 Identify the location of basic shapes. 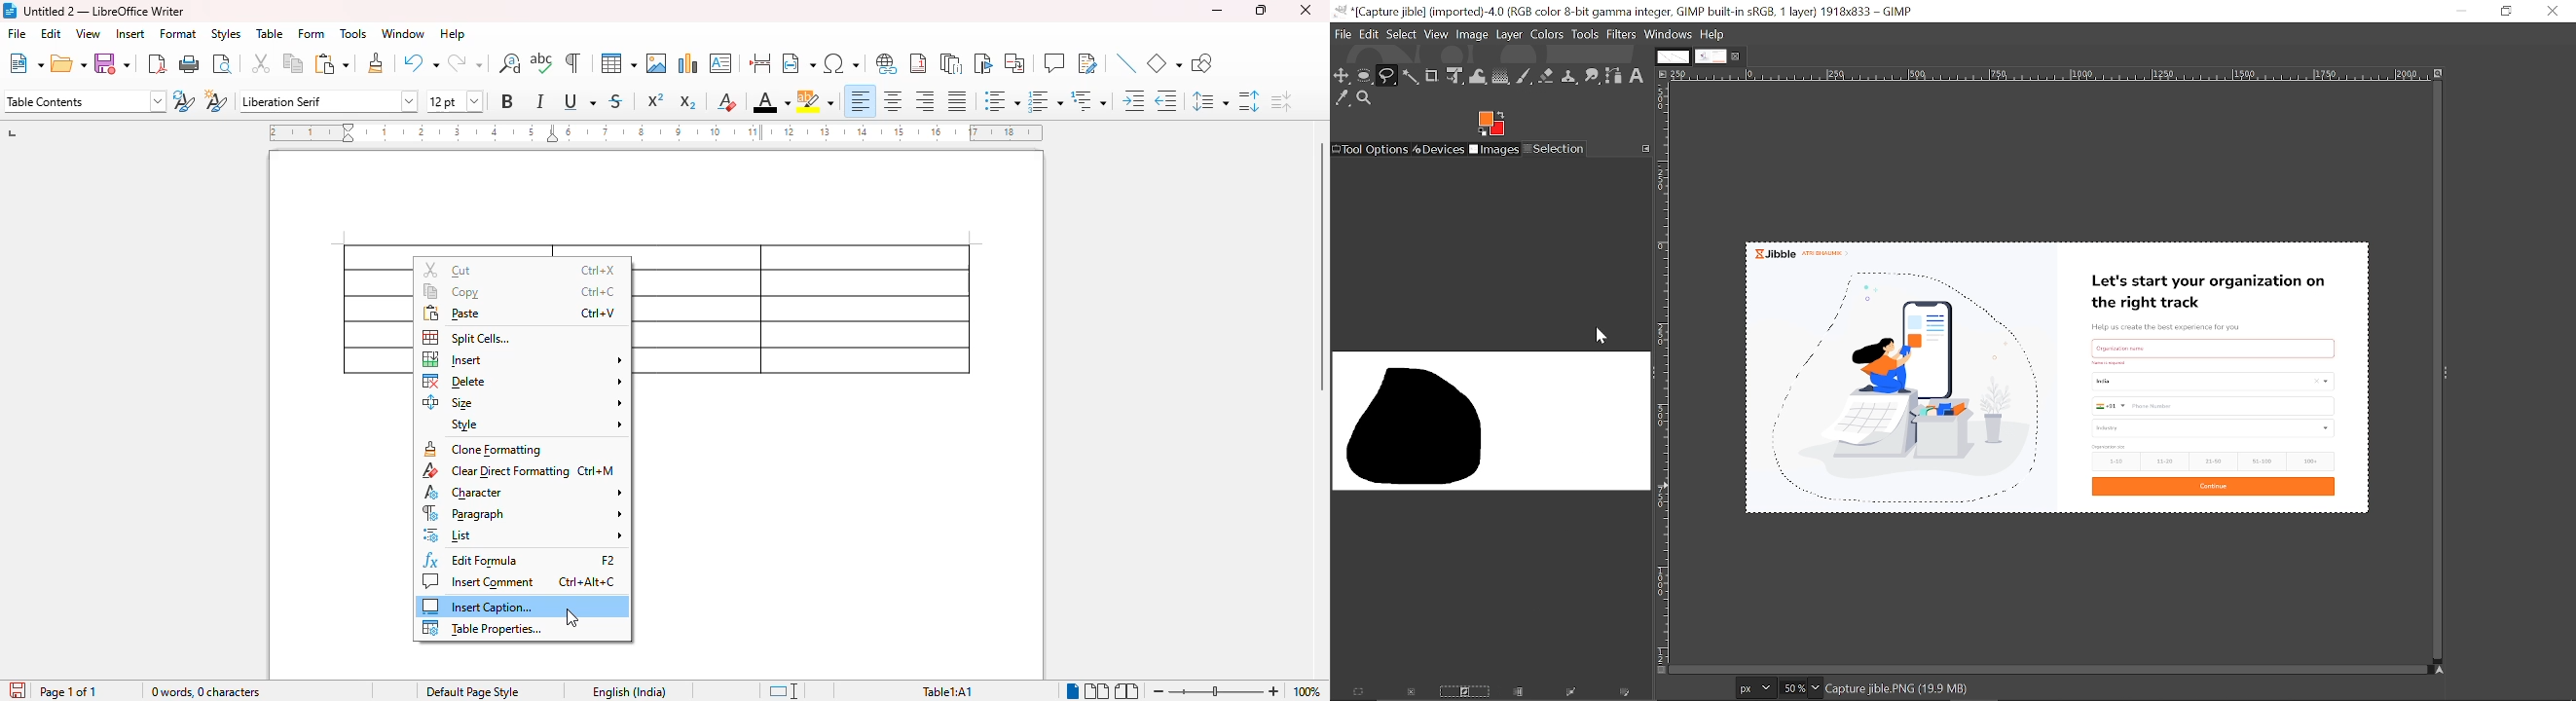
(1163, 63).